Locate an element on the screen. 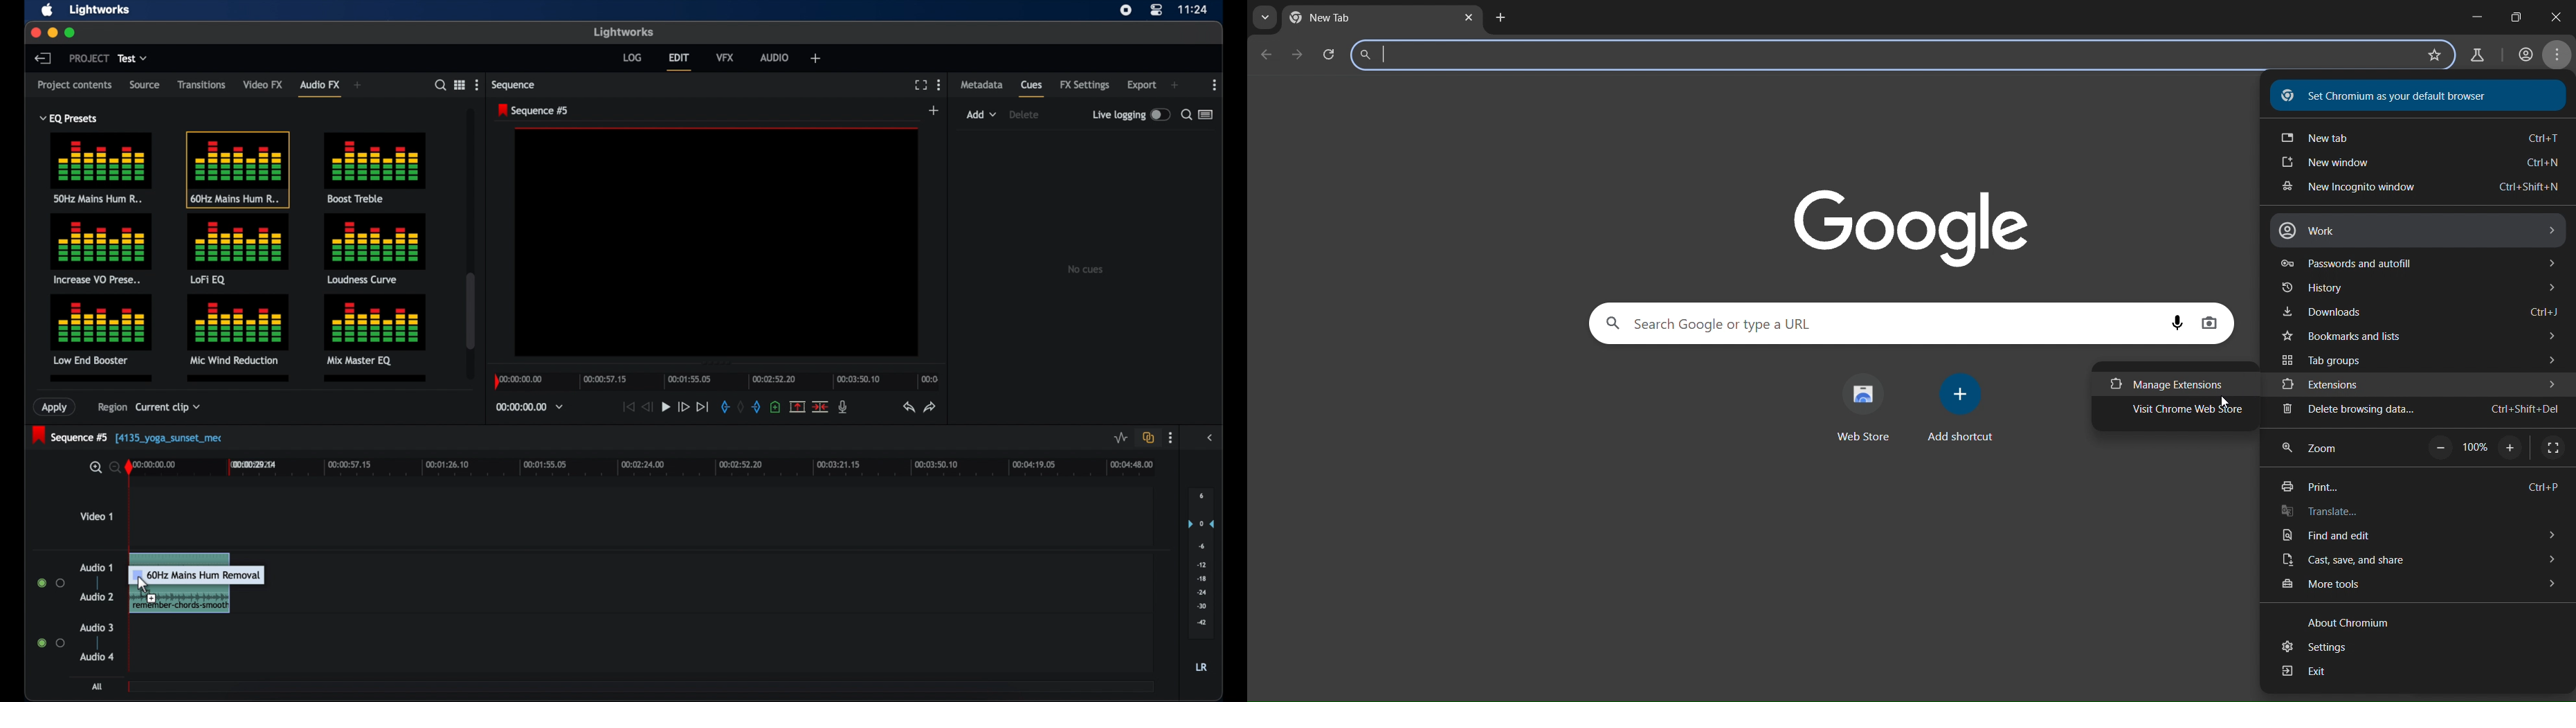 The height and width of the screenshot is (728, 2576). add cue at current position is located at coordinates (775, 406).